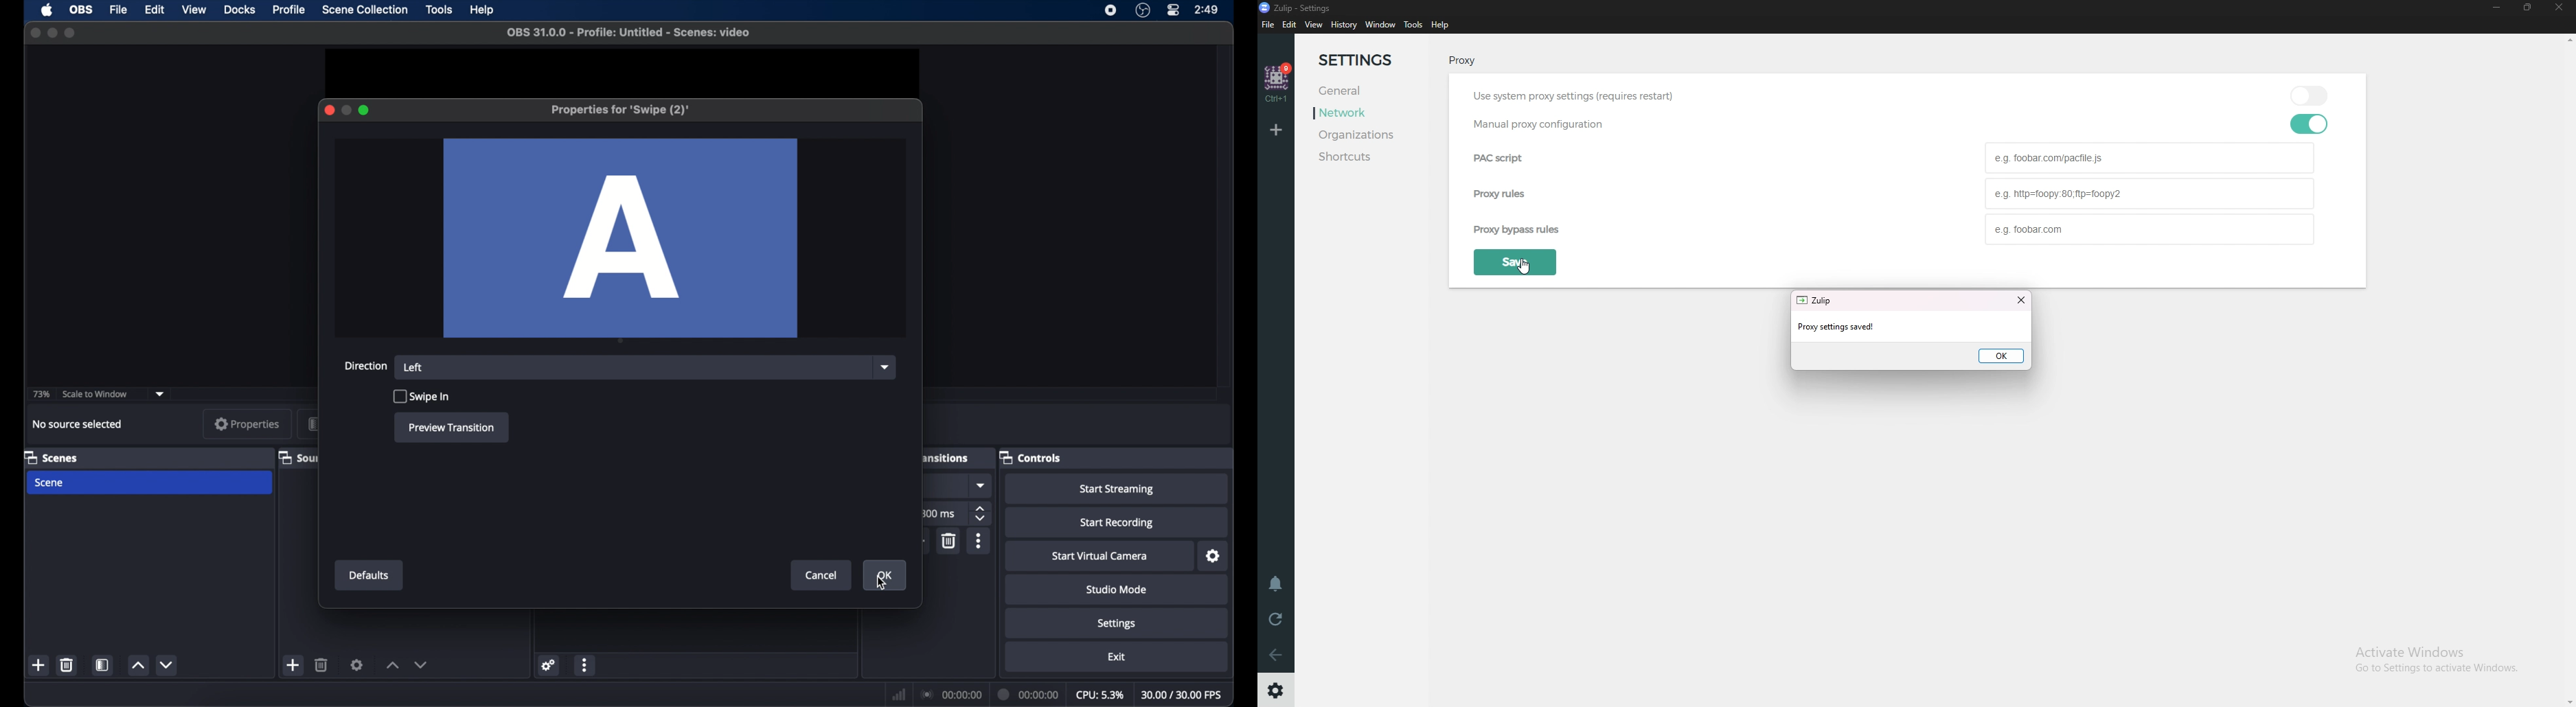 This screenshot has width=2576, height=728. What do you see at coordinates (293, 665) in the screenshot?
I see `add` at bounding box center [293, 665].